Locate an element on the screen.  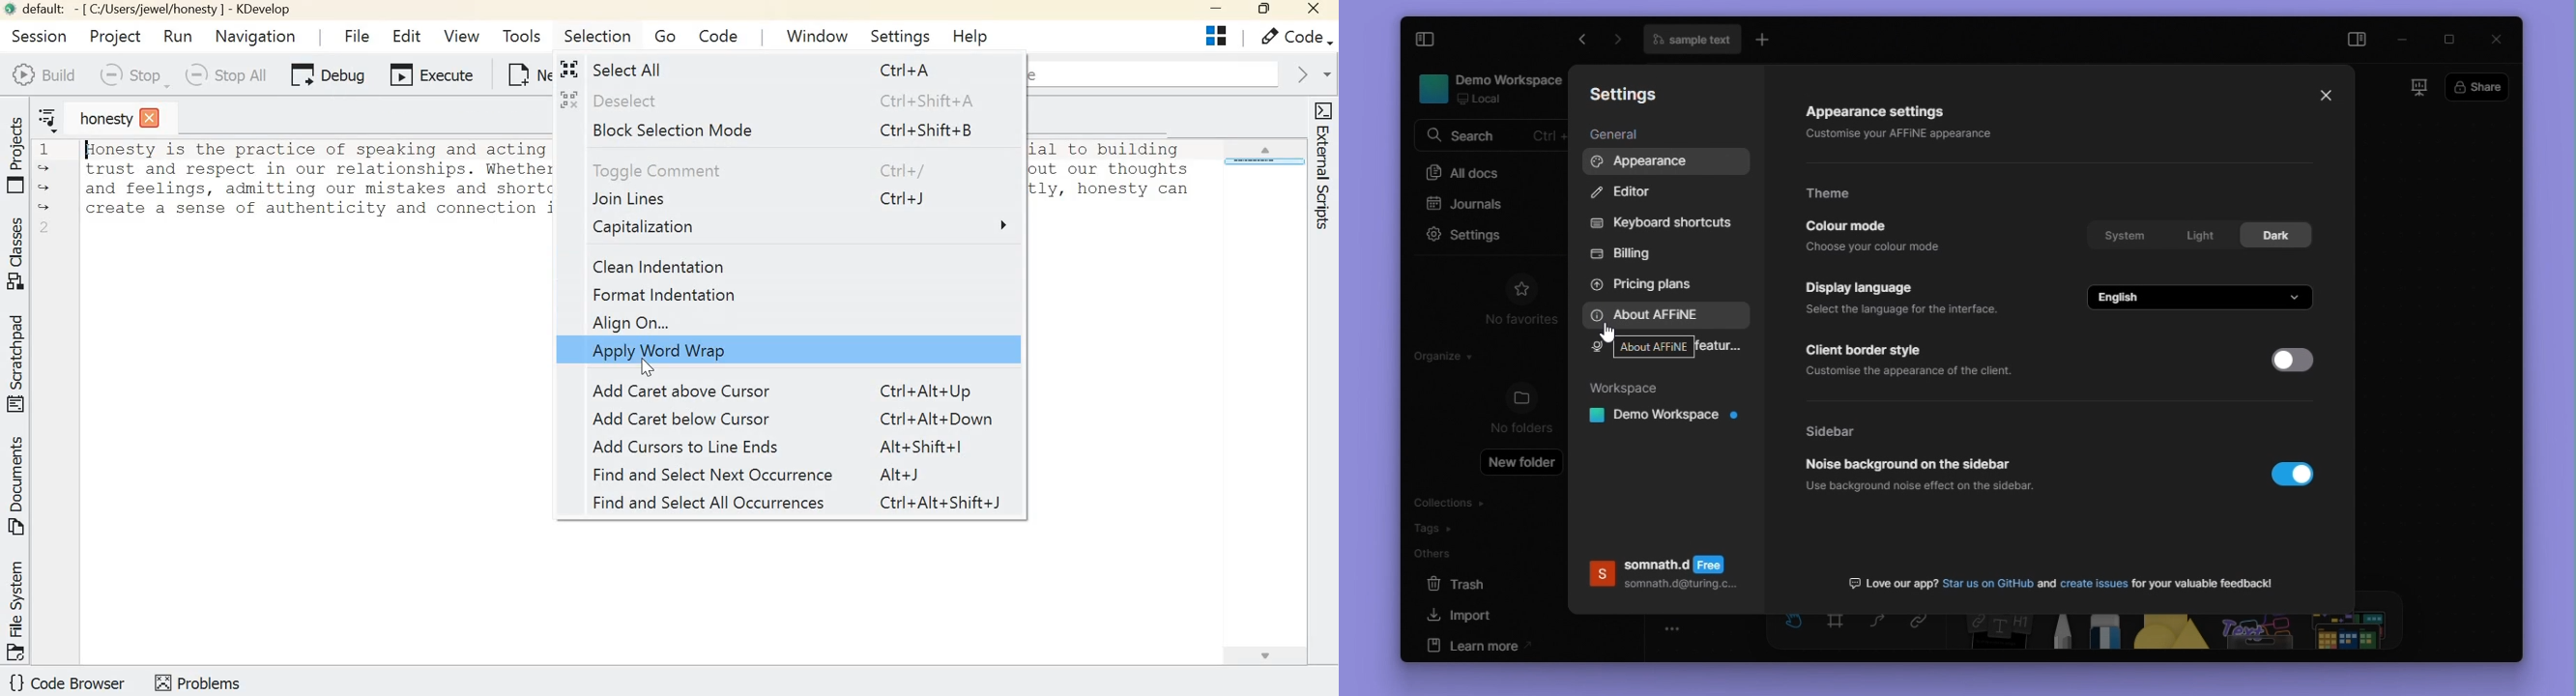
Maximize is located at coordinates (2450, 39).